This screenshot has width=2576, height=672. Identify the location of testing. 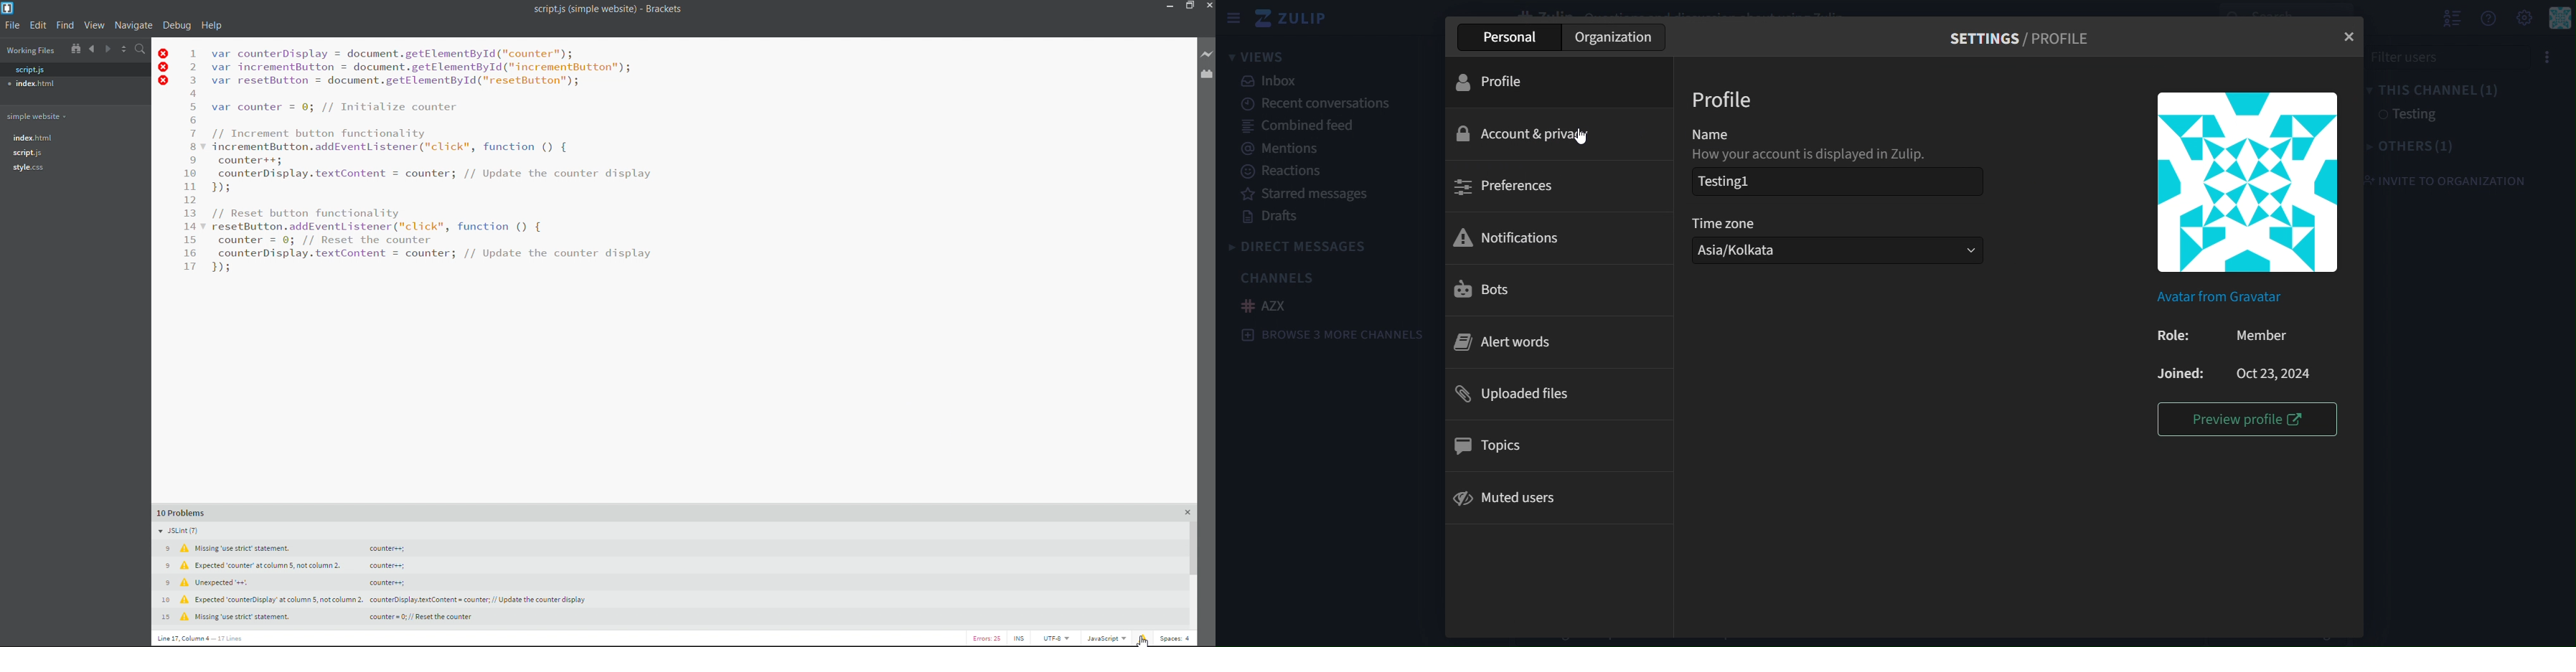
(2405, 116).